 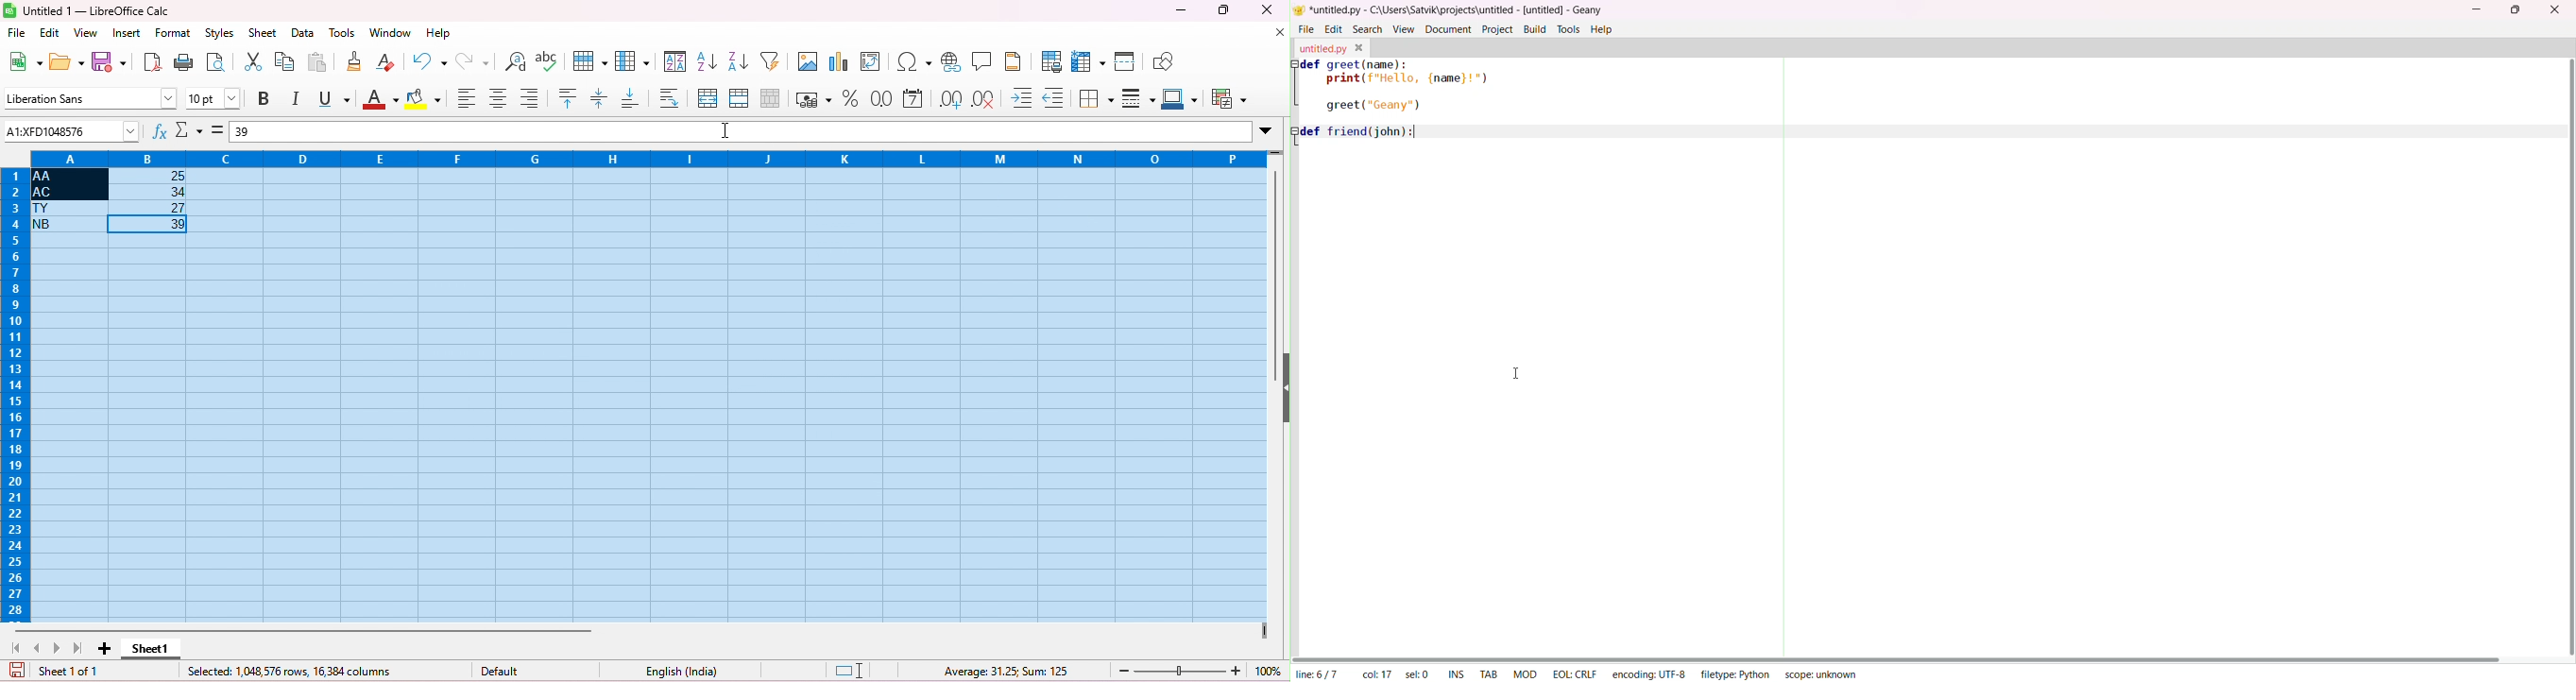 What do you see at coordinates (649, 396) in the screenshot?
I see `cells selected` at bounding box center [649, 396].